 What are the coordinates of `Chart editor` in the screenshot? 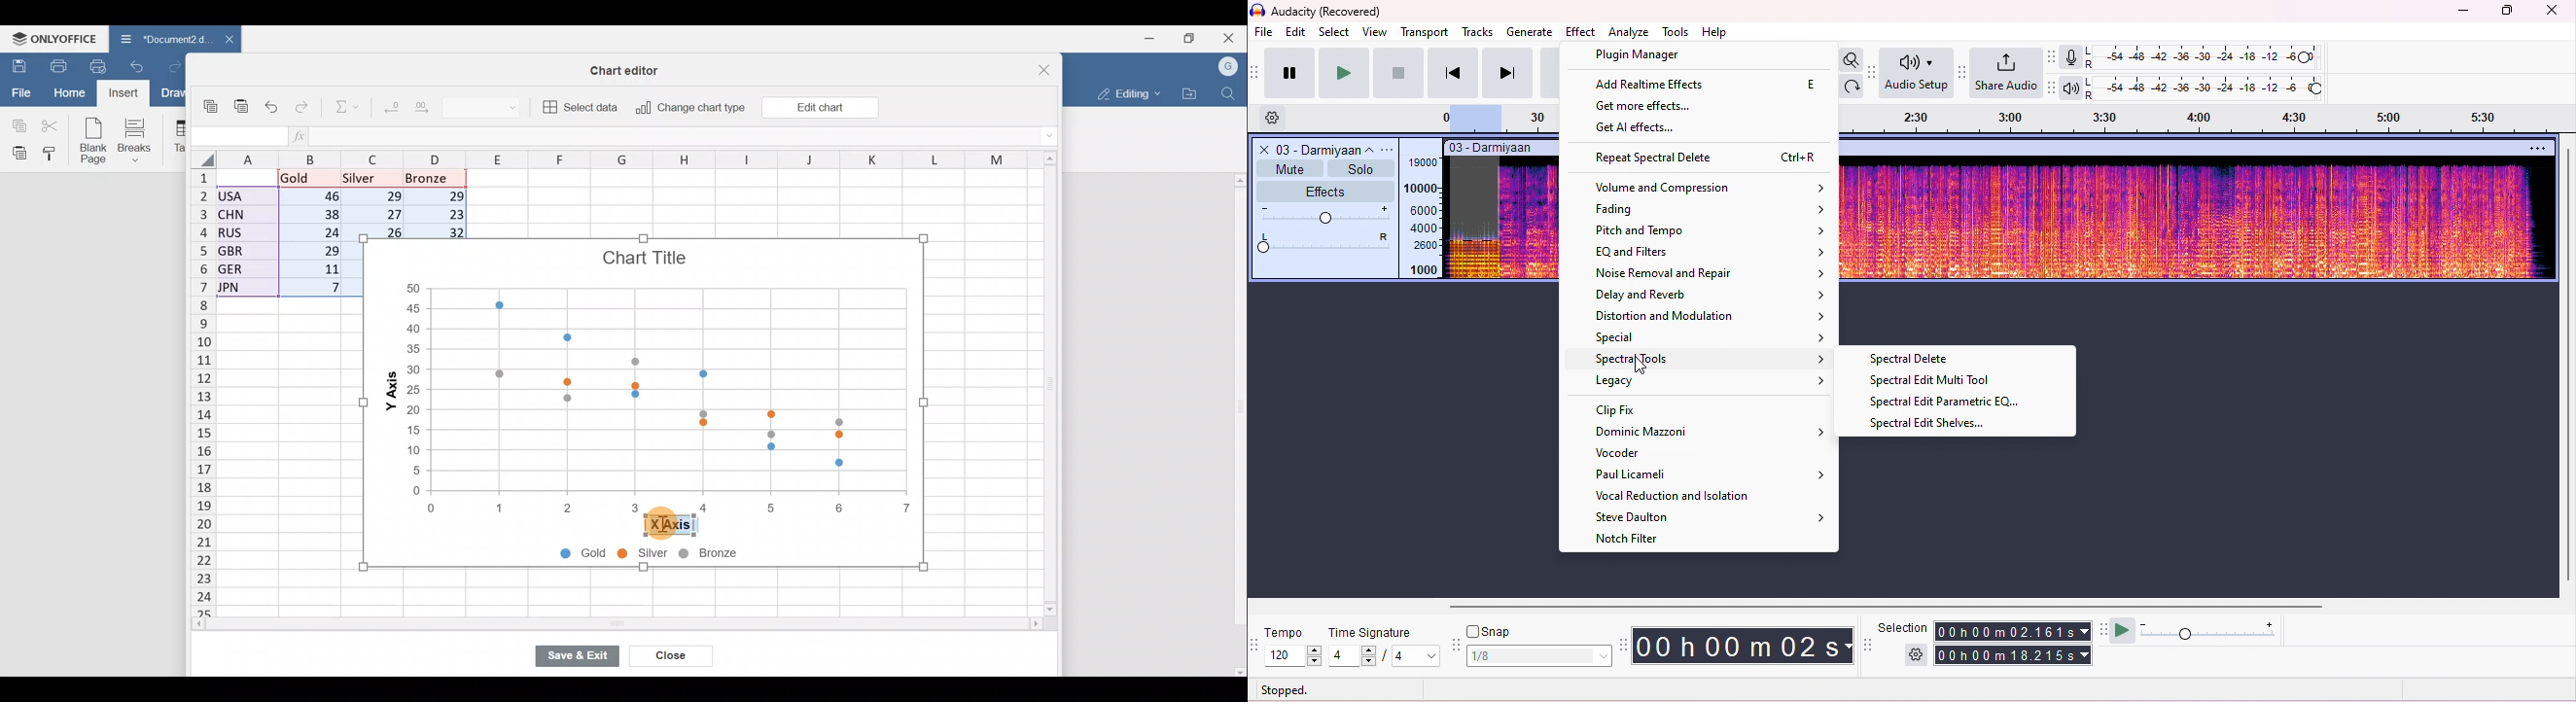 It's located at (631, 68).